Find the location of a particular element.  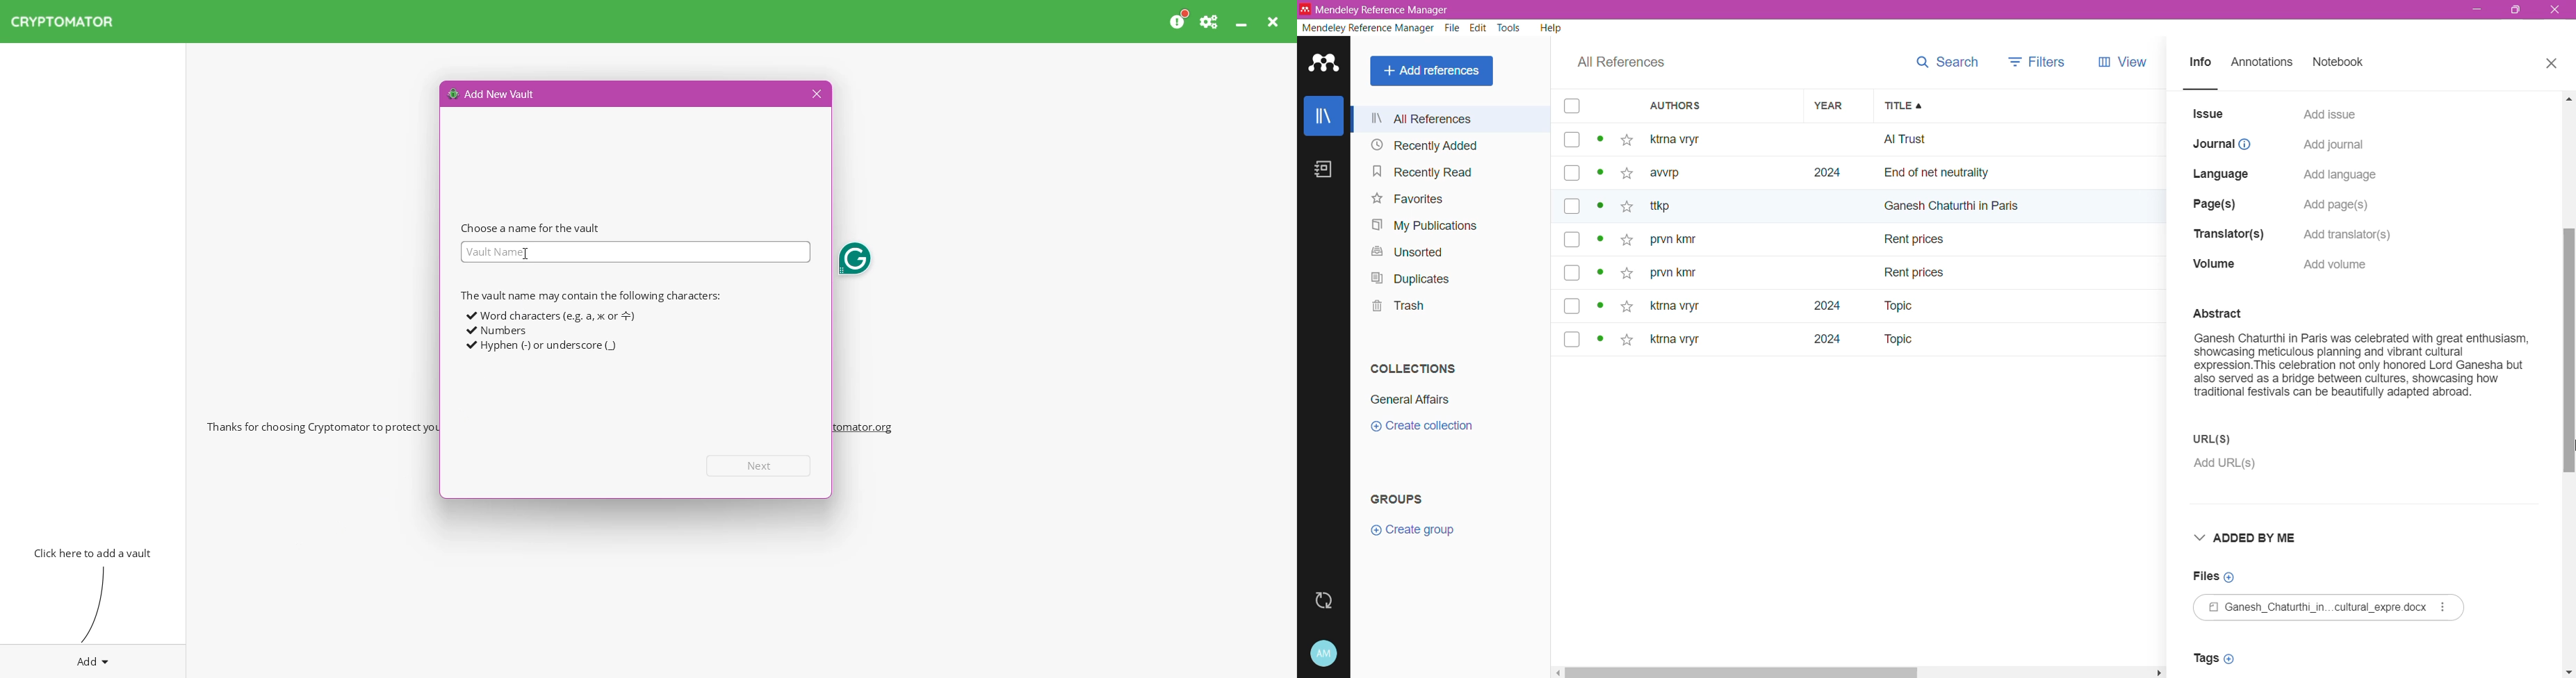

Hyphen (-) or underscore (_) is located at coordinates (541, 346).